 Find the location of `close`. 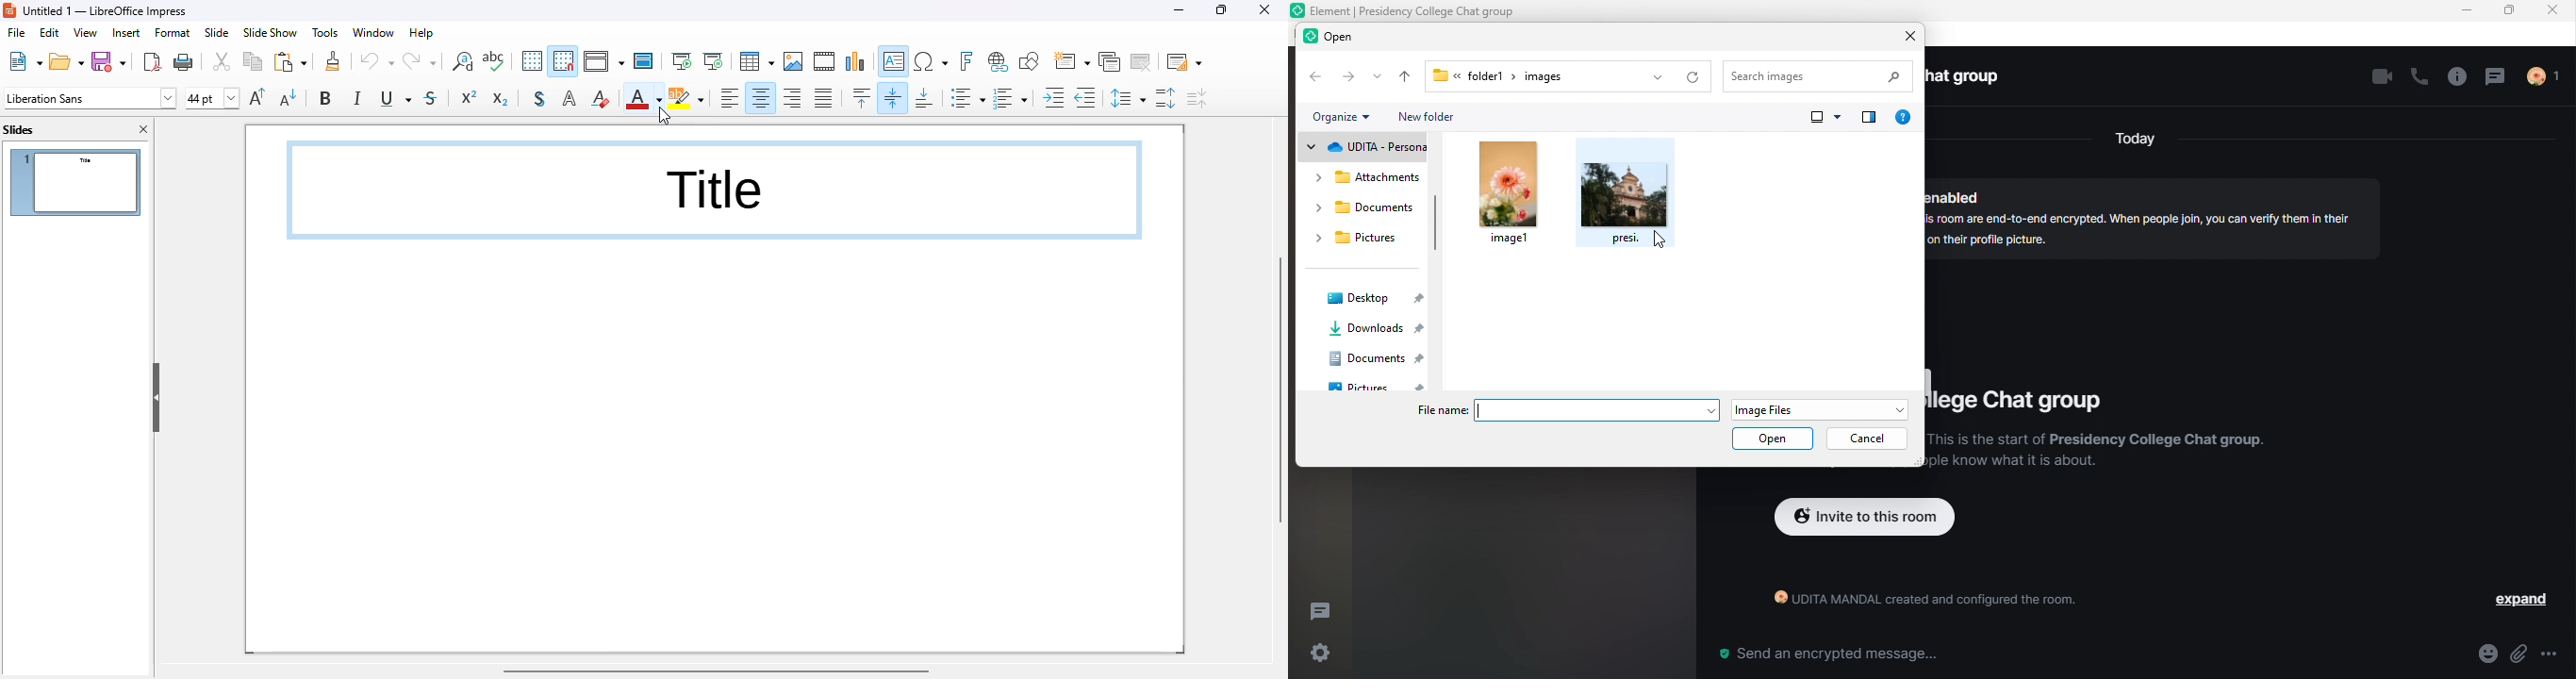

close is located at coordinates (1905, 38).